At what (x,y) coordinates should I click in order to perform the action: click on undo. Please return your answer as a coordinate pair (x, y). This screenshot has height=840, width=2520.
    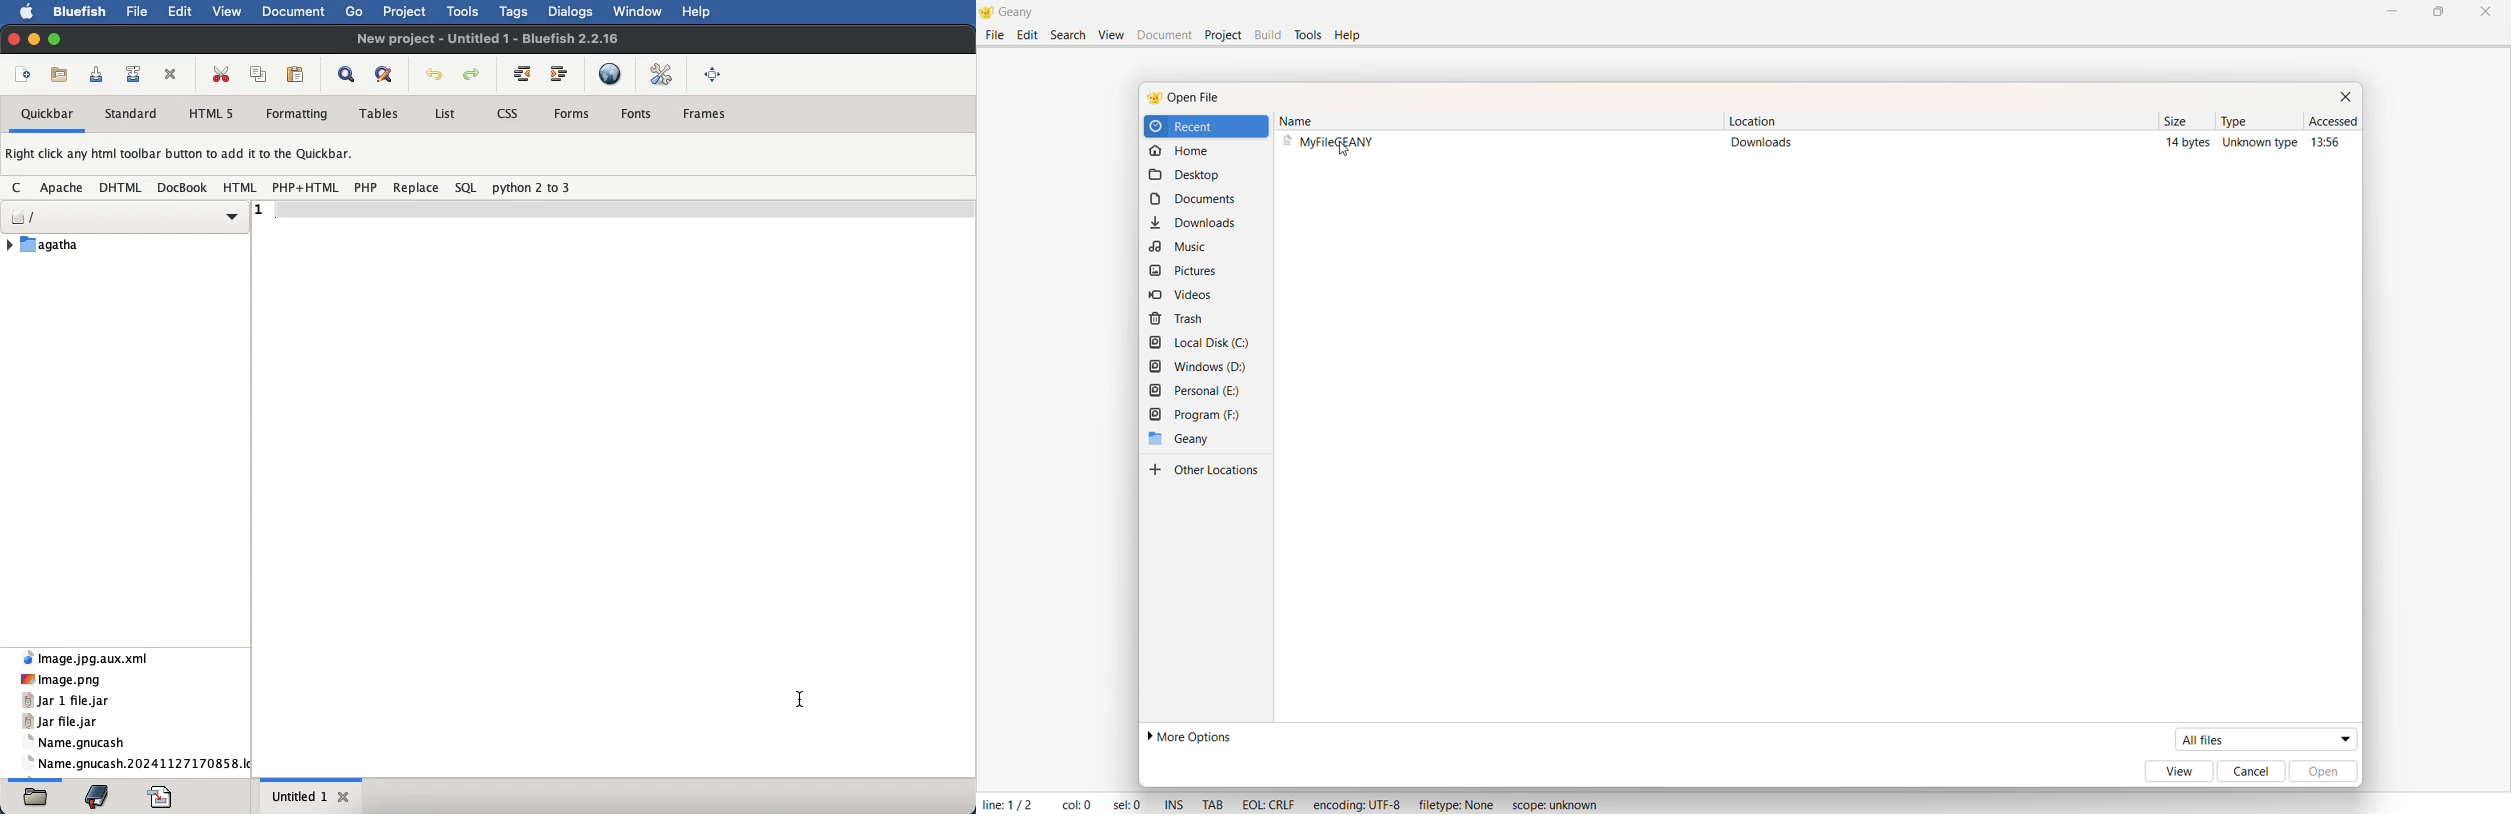
    Looking at the image, I should click on (434, 75).